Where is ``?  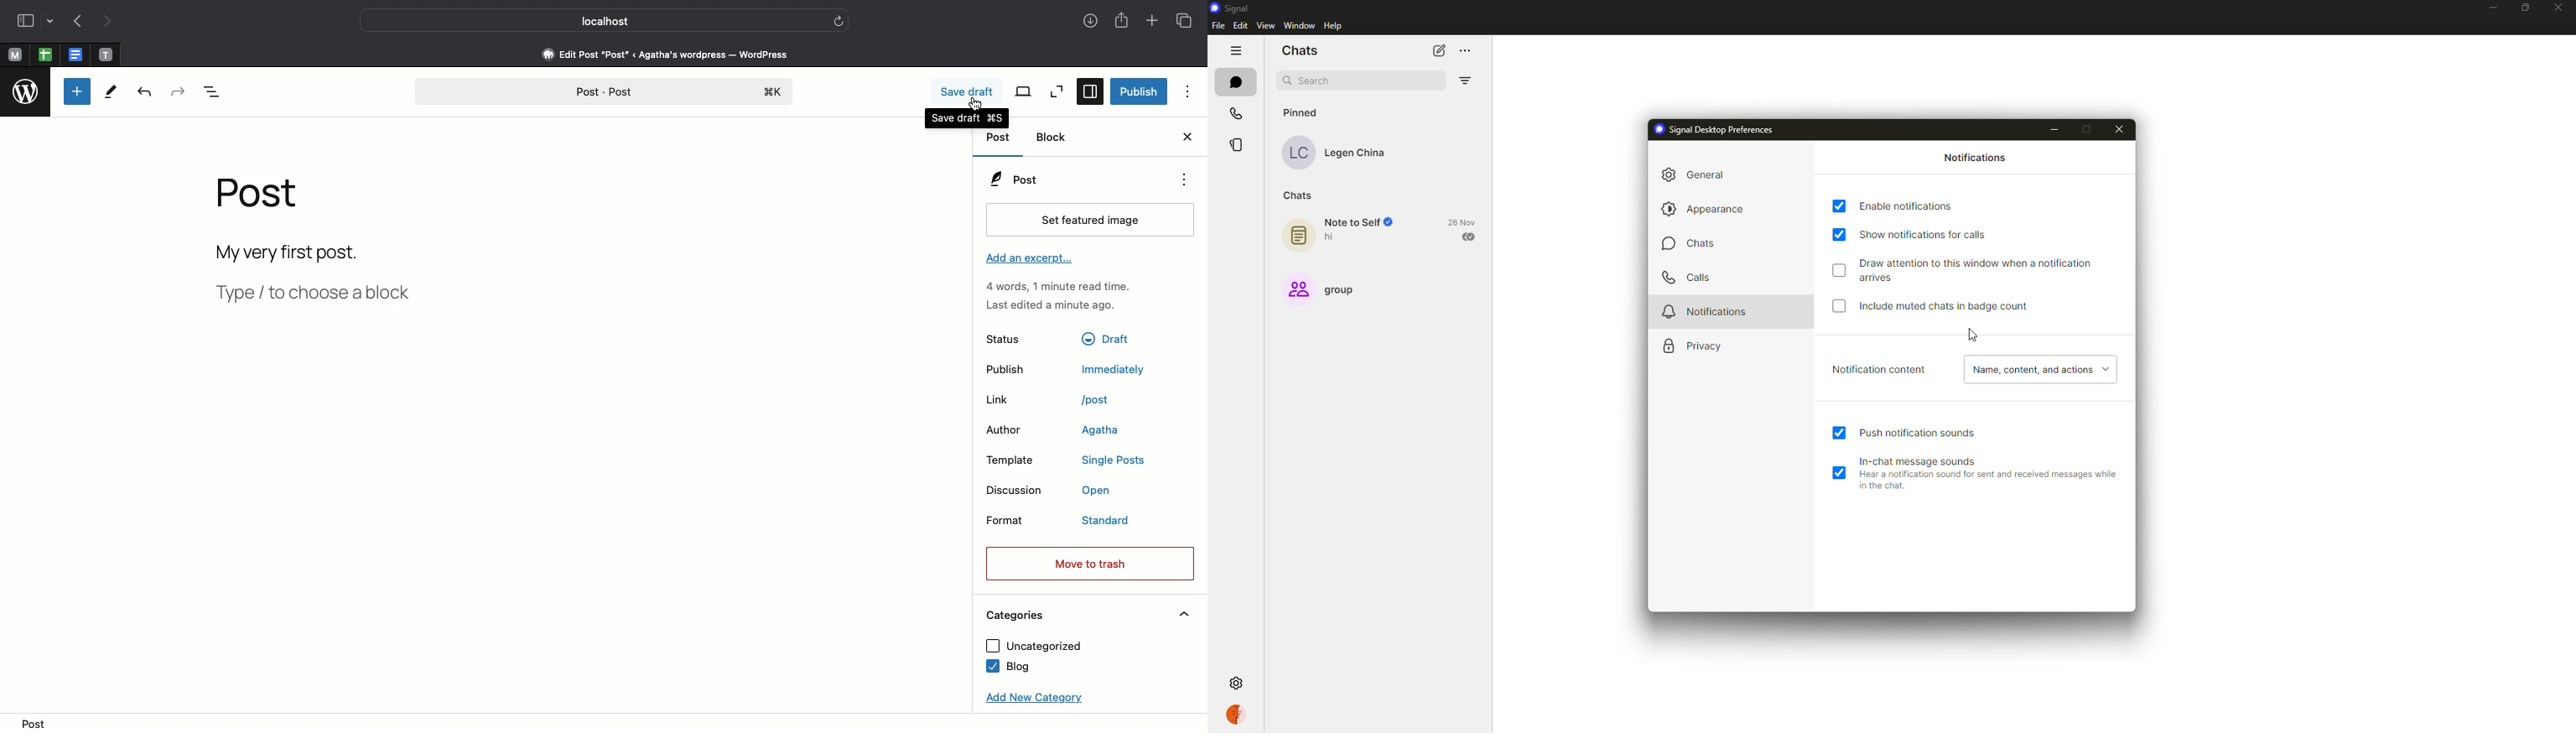
 is located at coordinates (1111, 336).